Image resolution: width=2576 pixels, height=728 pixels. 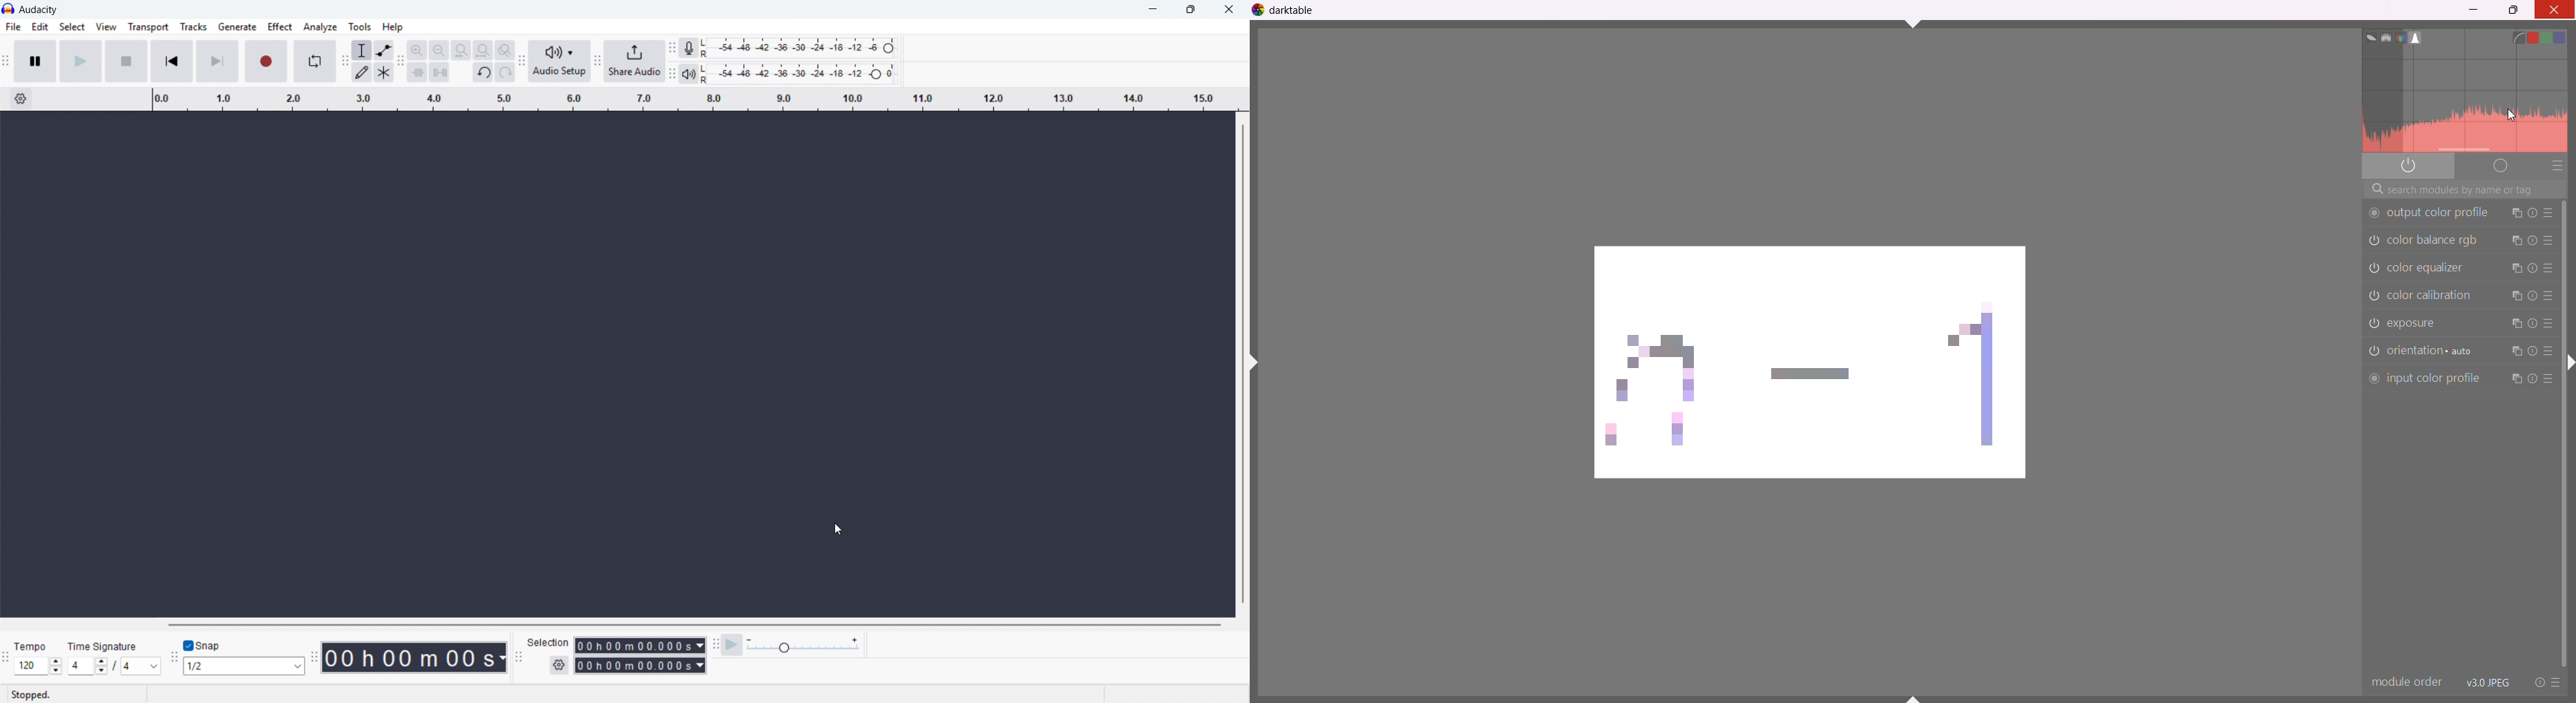 I want to click on cursor, so click(x=838, y=529).